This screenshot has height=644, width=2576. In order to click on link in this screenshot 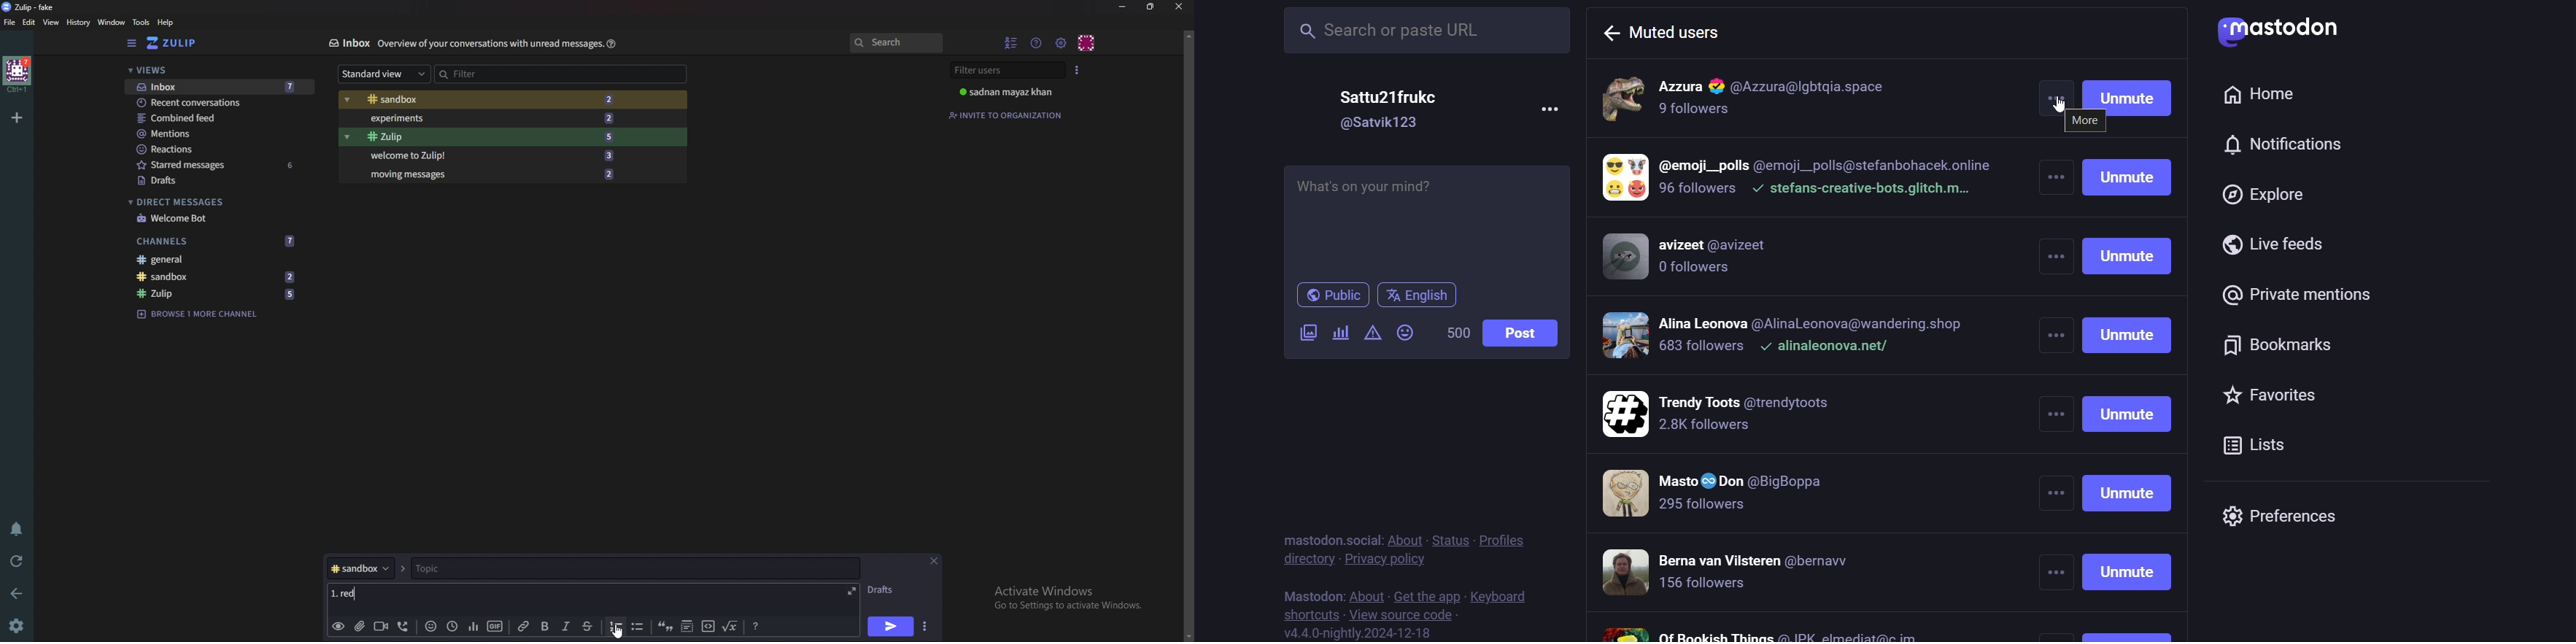, I will do `click(524, 626)`.